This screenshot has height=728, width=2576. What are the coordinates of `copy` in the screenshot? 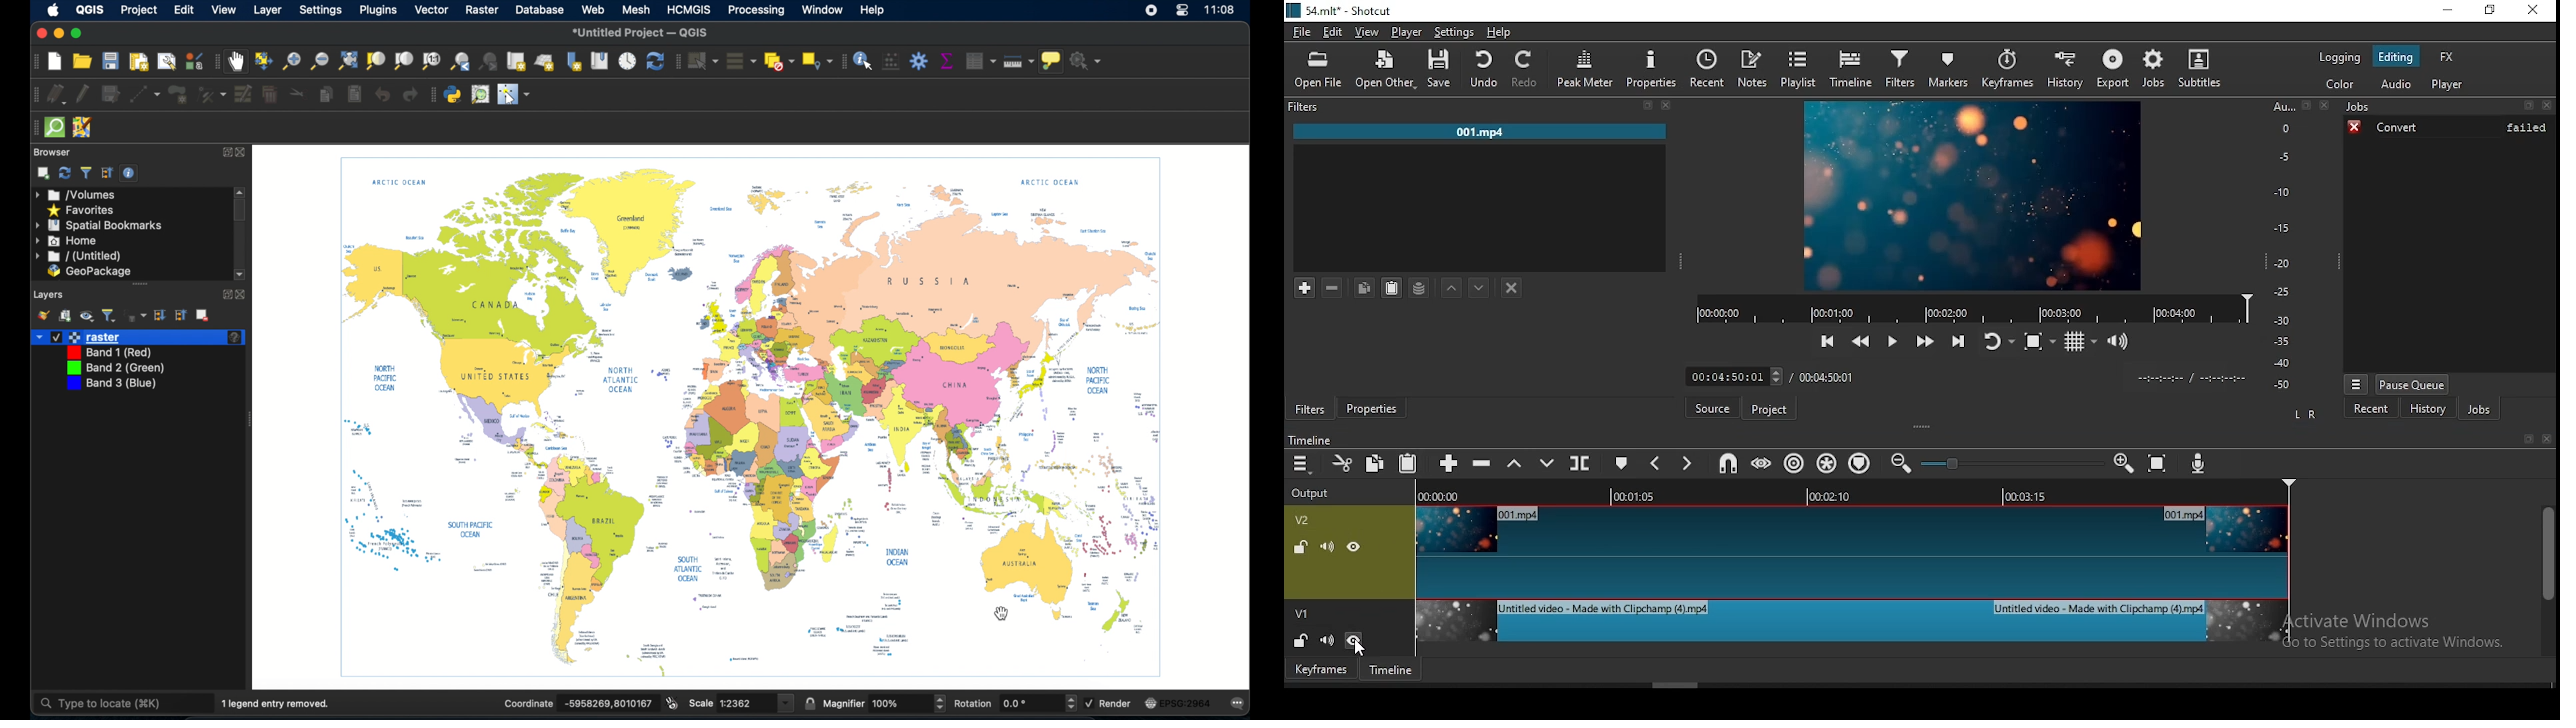 It's located at (1373, 462).